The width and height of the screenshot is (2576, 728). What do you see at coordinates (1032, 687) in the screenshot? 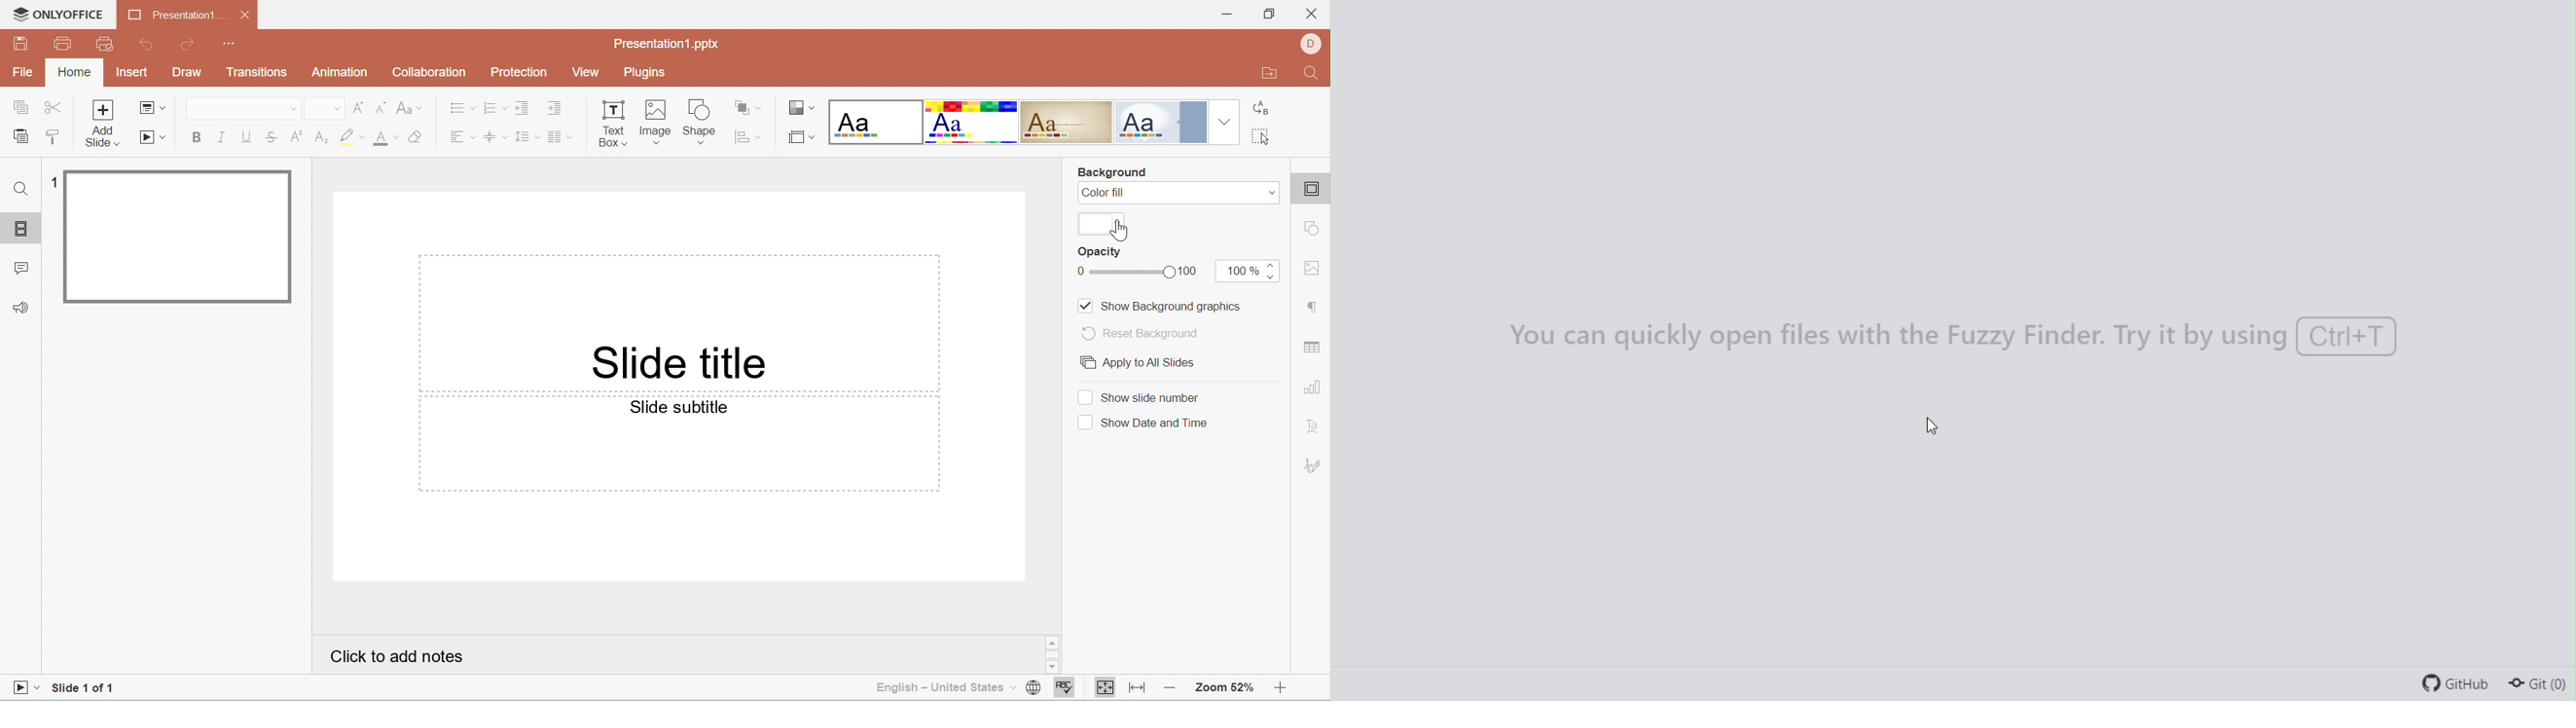
I see `Set document language` at bounding box center [1032, 687].